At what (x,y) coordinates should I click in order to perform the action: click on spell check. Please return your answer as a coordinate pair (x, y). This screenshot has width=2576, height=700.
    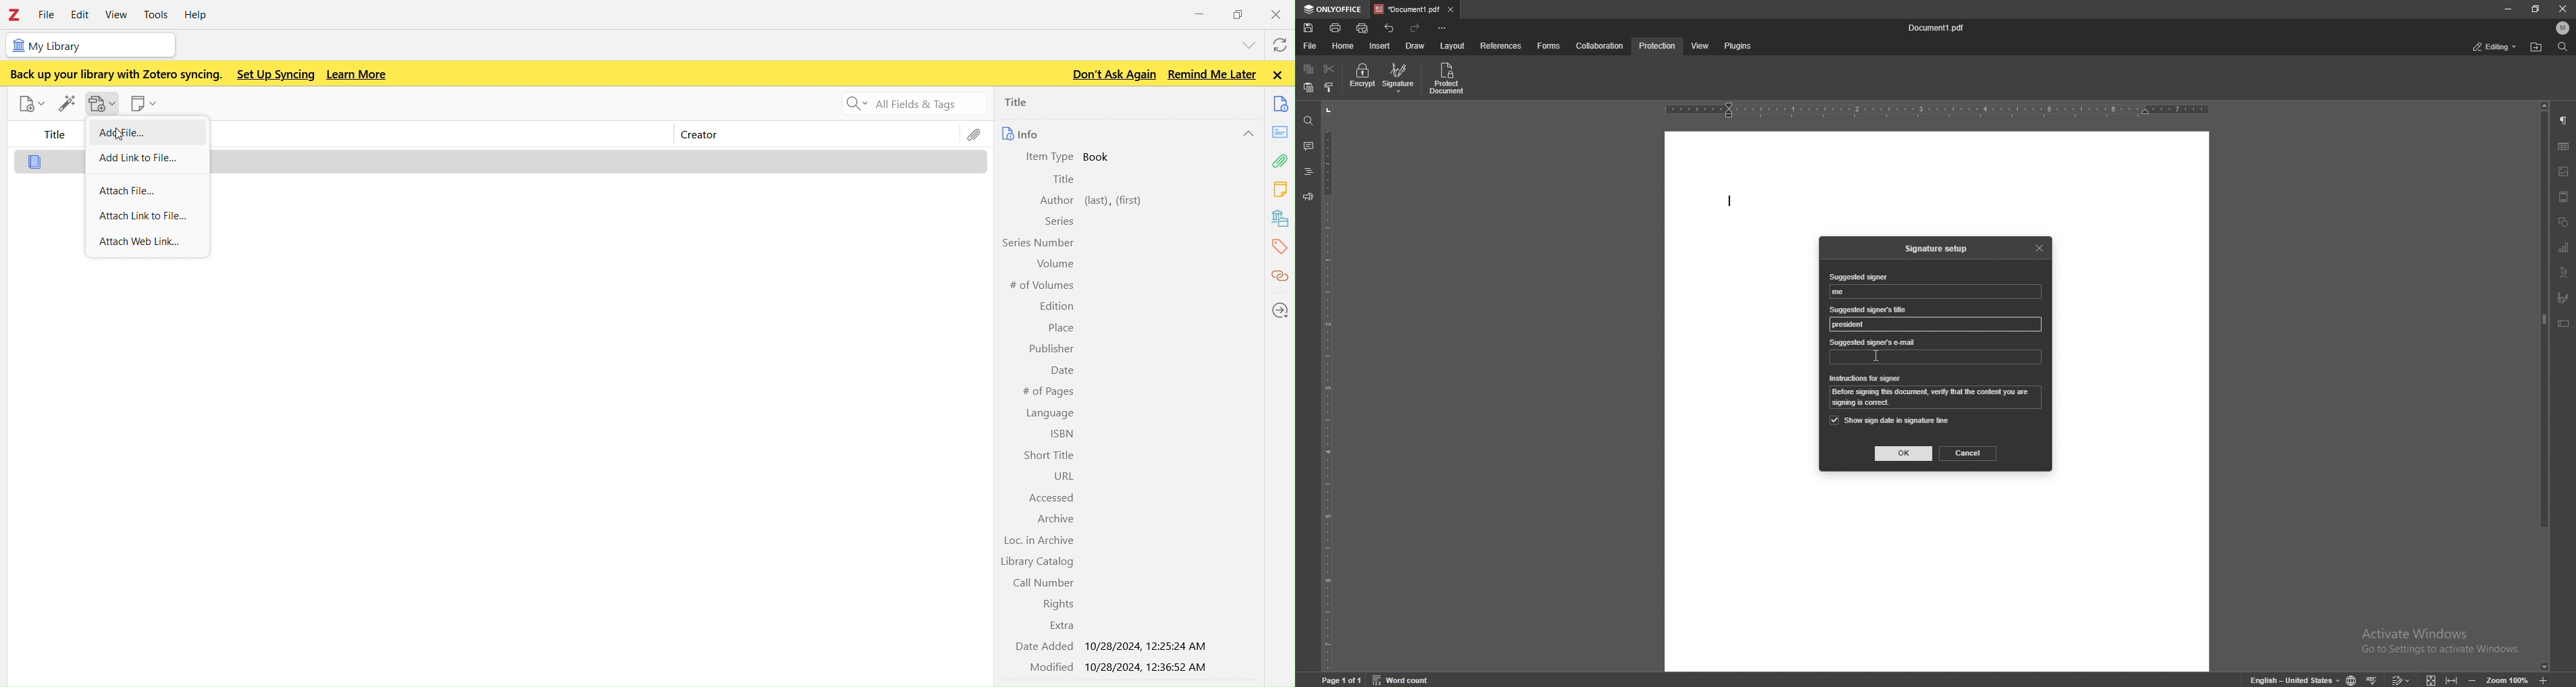
    Looking at the image, I should click on (2374, 677).